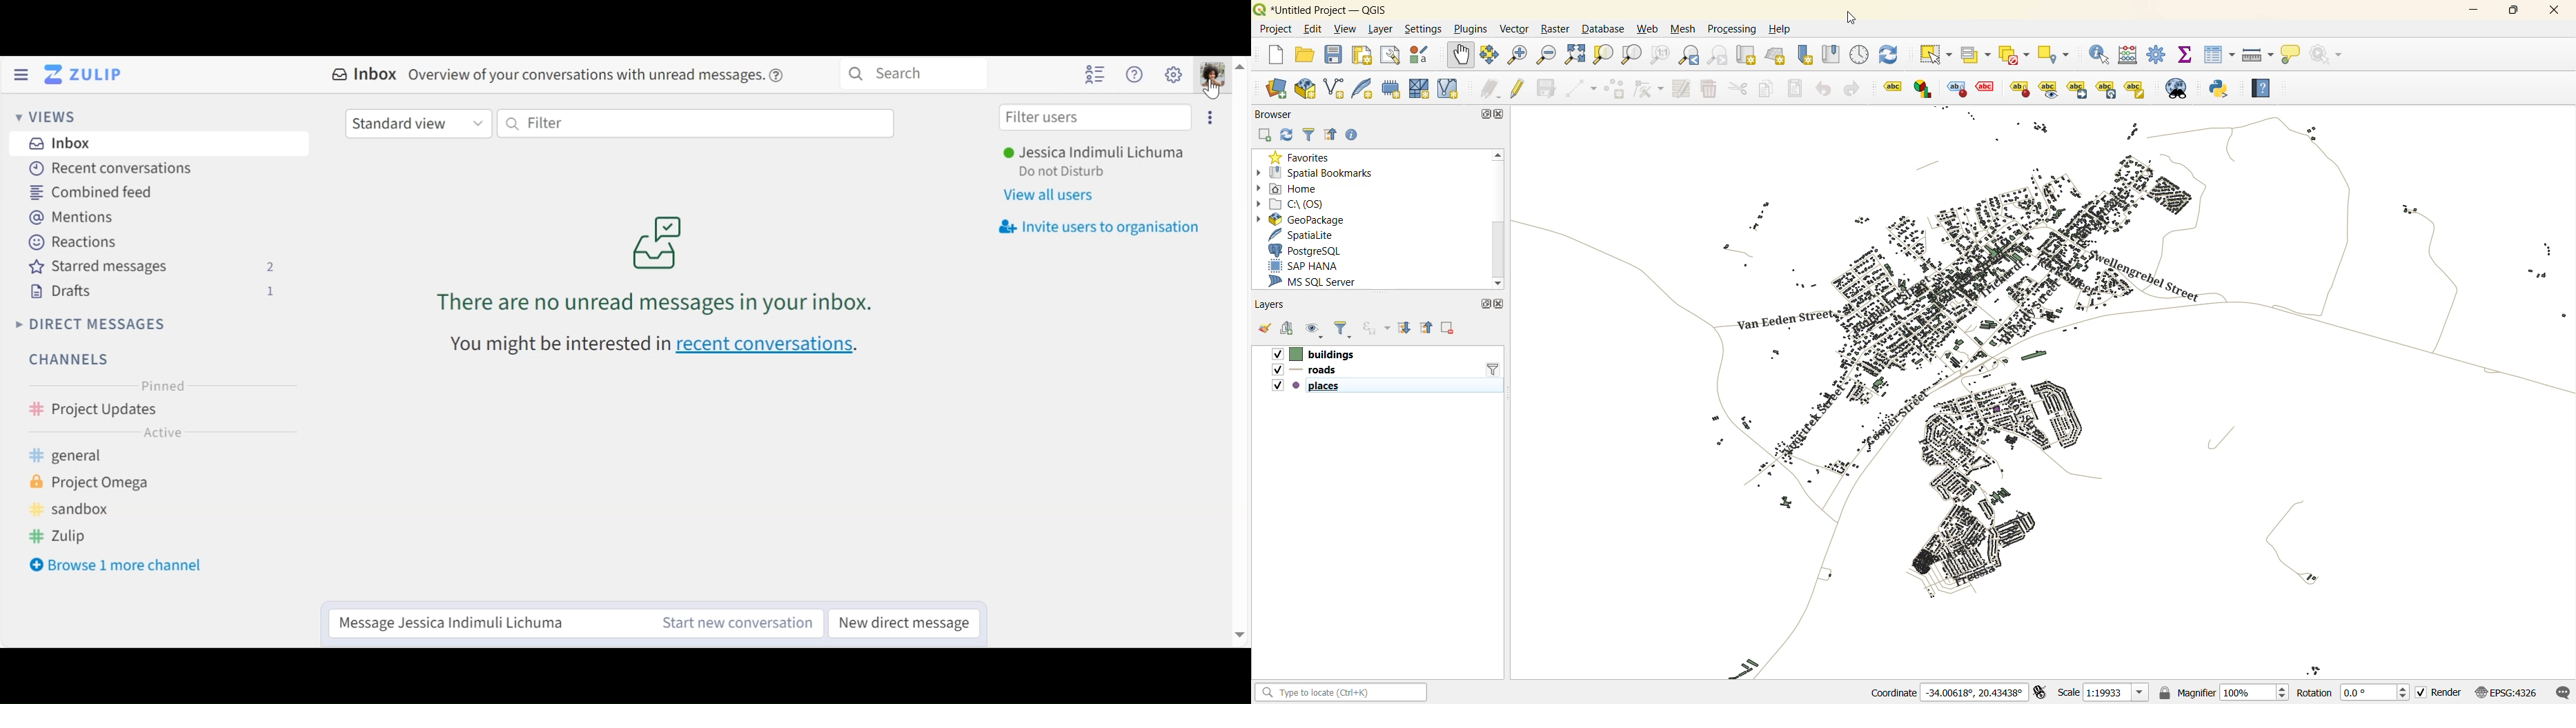 This screenshot has width=2576, height=728. Describe the element at coordinates (1093, 117) in the screenshot. I see `Filter users` at that location.